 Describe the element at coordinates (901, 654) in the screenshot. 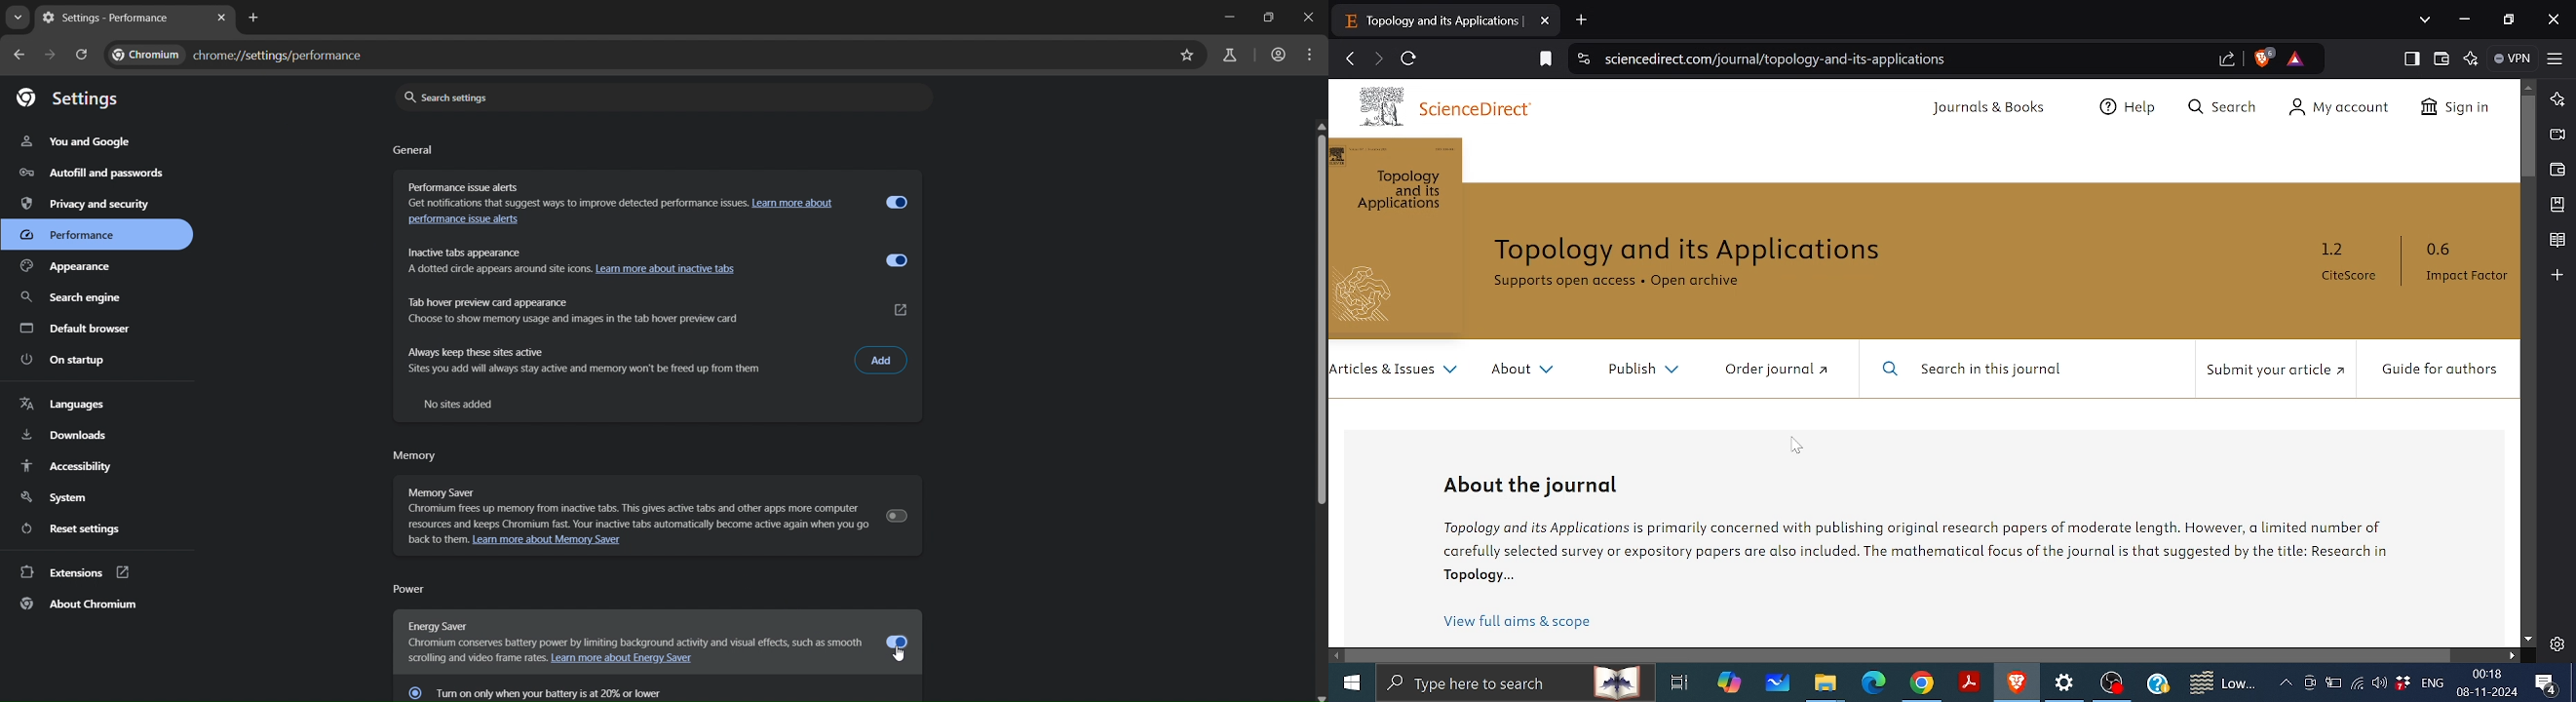

I see `cursor` at that location.